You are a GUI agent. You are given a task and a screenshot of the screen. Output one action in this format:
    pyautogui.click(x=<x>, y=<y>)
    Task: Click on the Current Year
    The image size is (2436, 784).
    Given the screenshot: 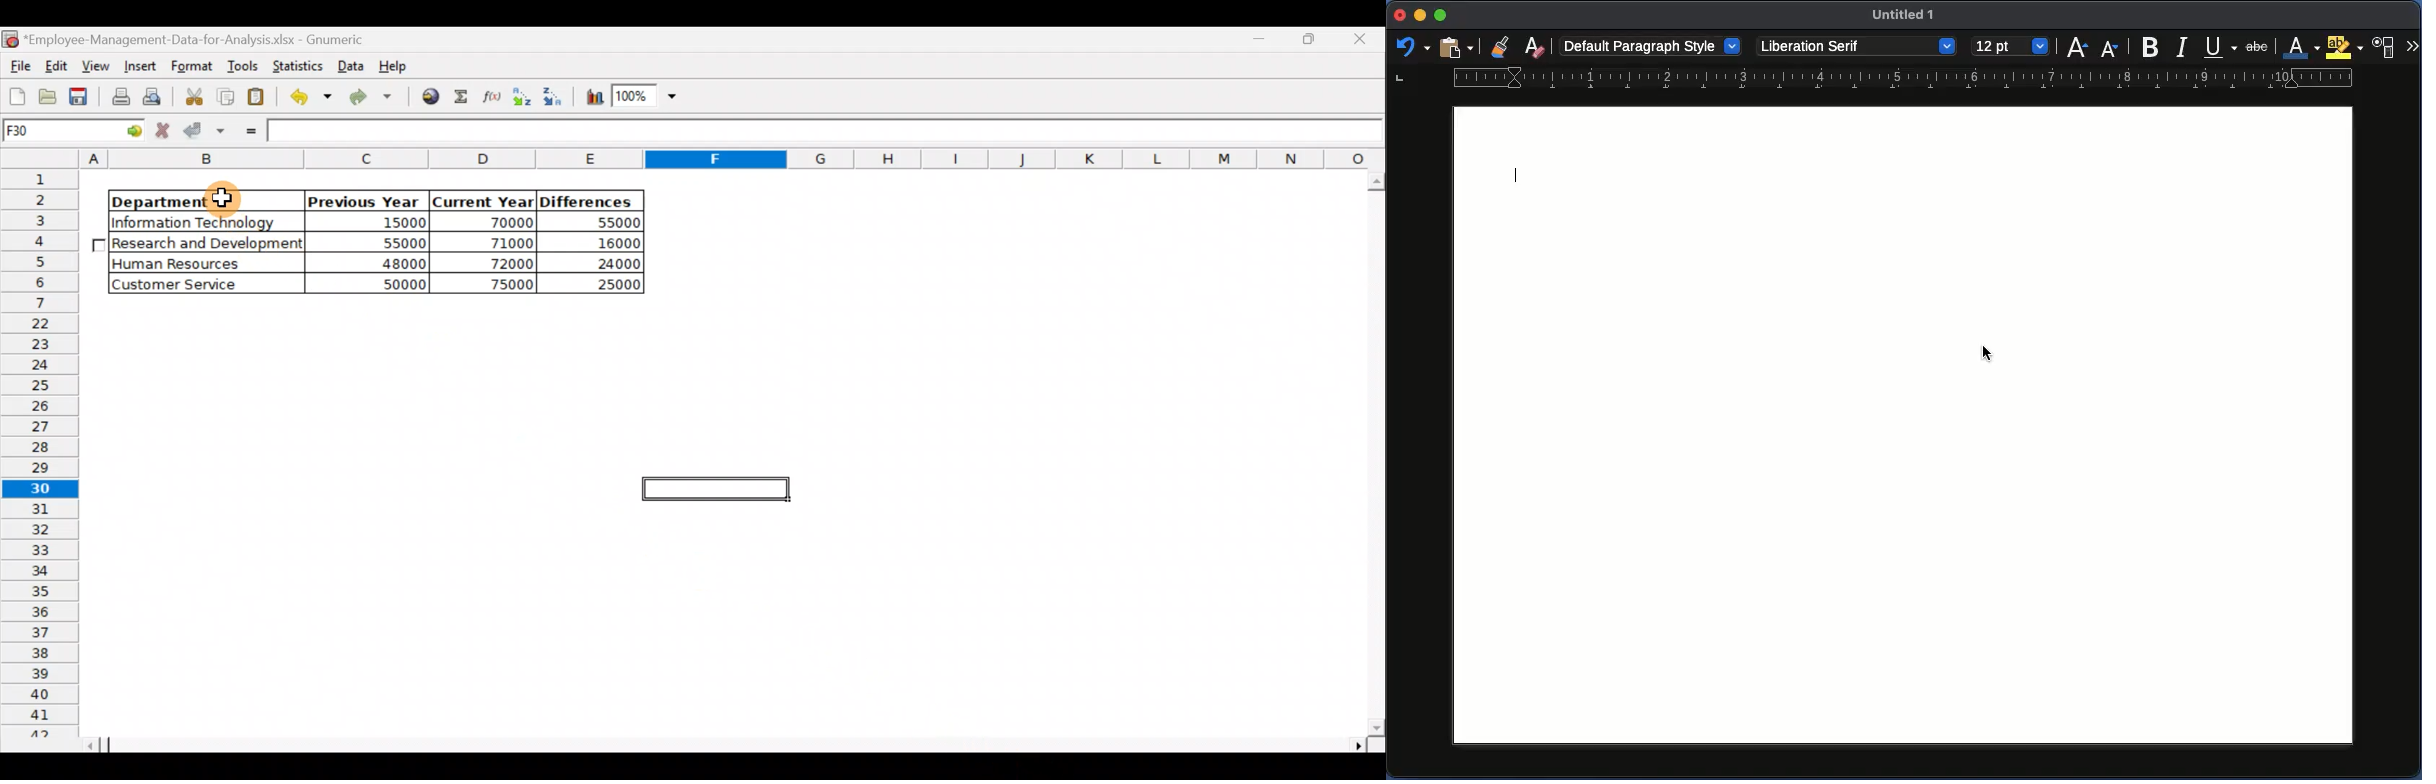 What is the action you would take?
    pyautogui.click(x=482, y=200)
    